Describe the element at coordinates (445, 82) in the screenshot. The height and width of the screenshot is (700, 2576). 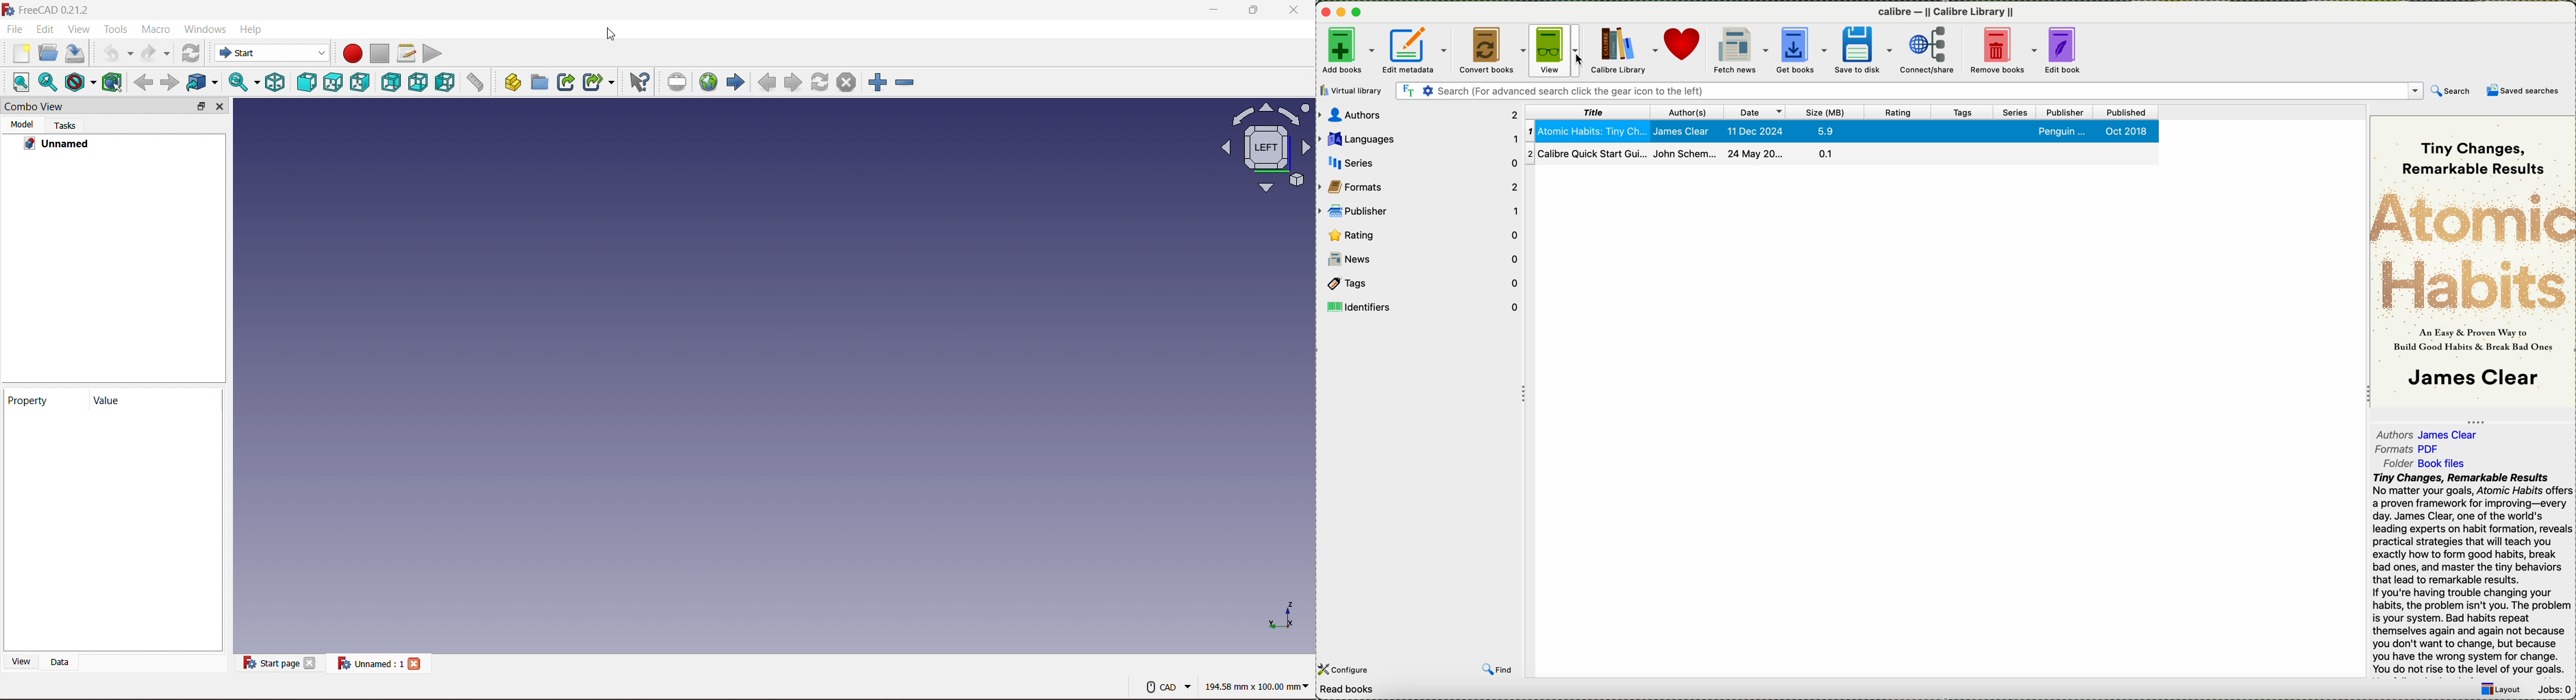
I see `Left` at that location.